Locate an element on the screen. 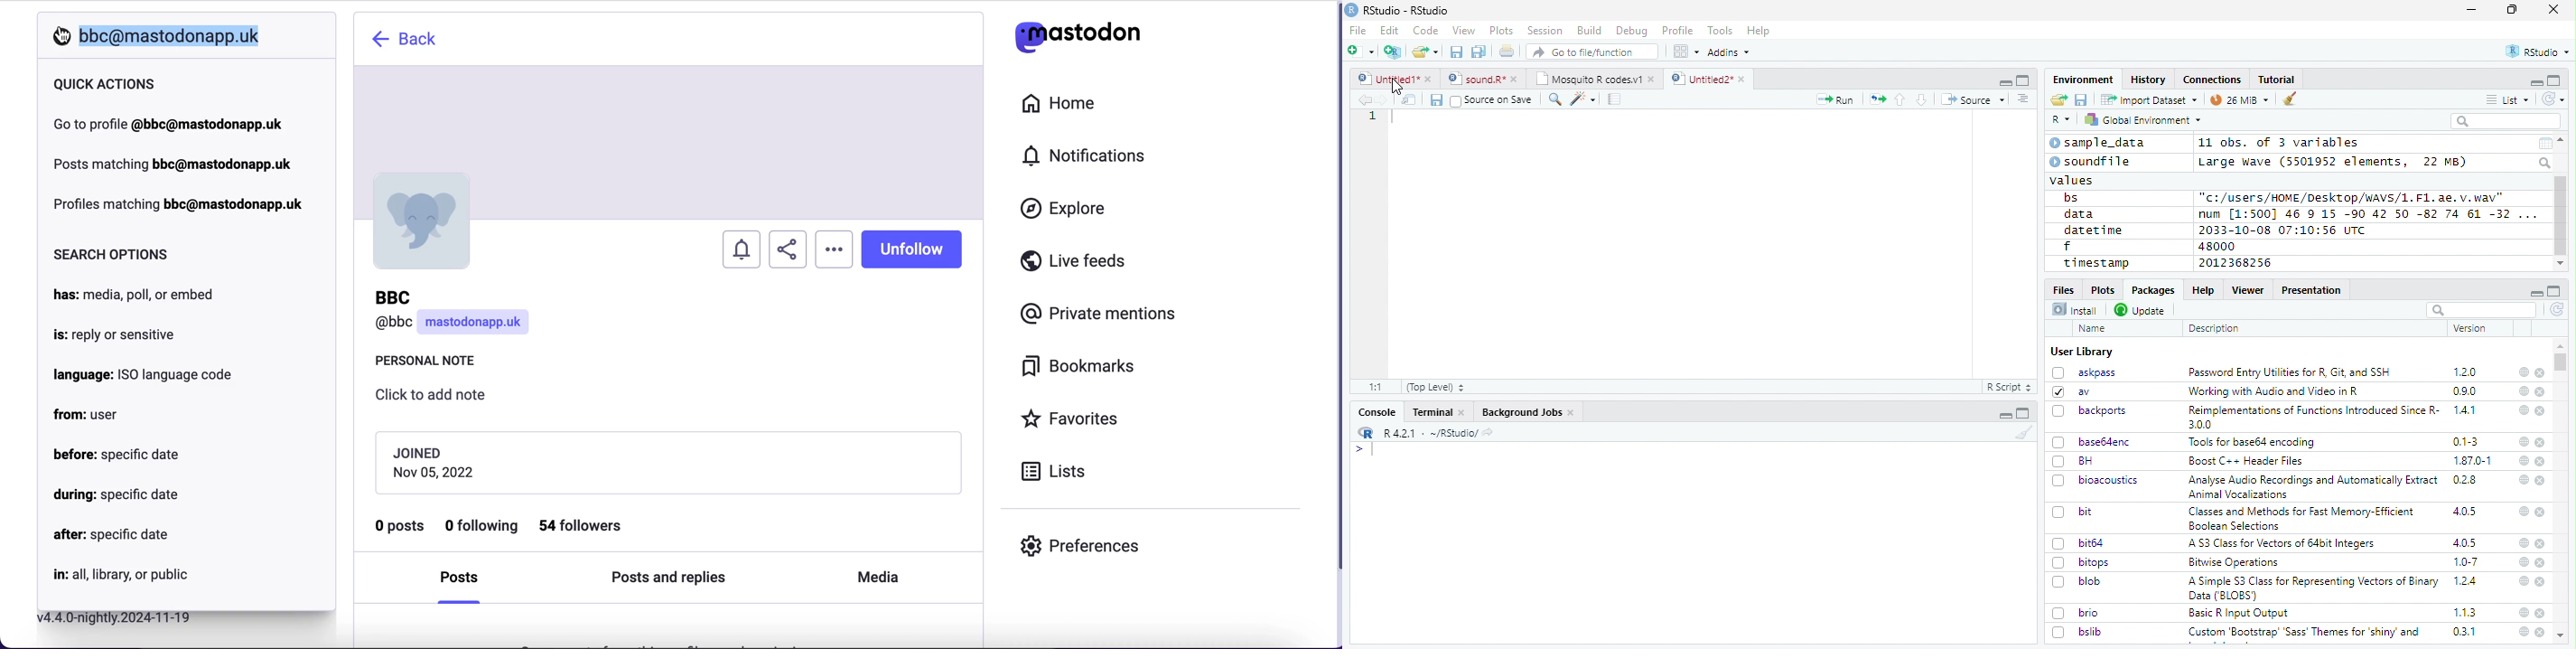  ‘Working with Audio and Video inR is located at coordinates (2275, 391).